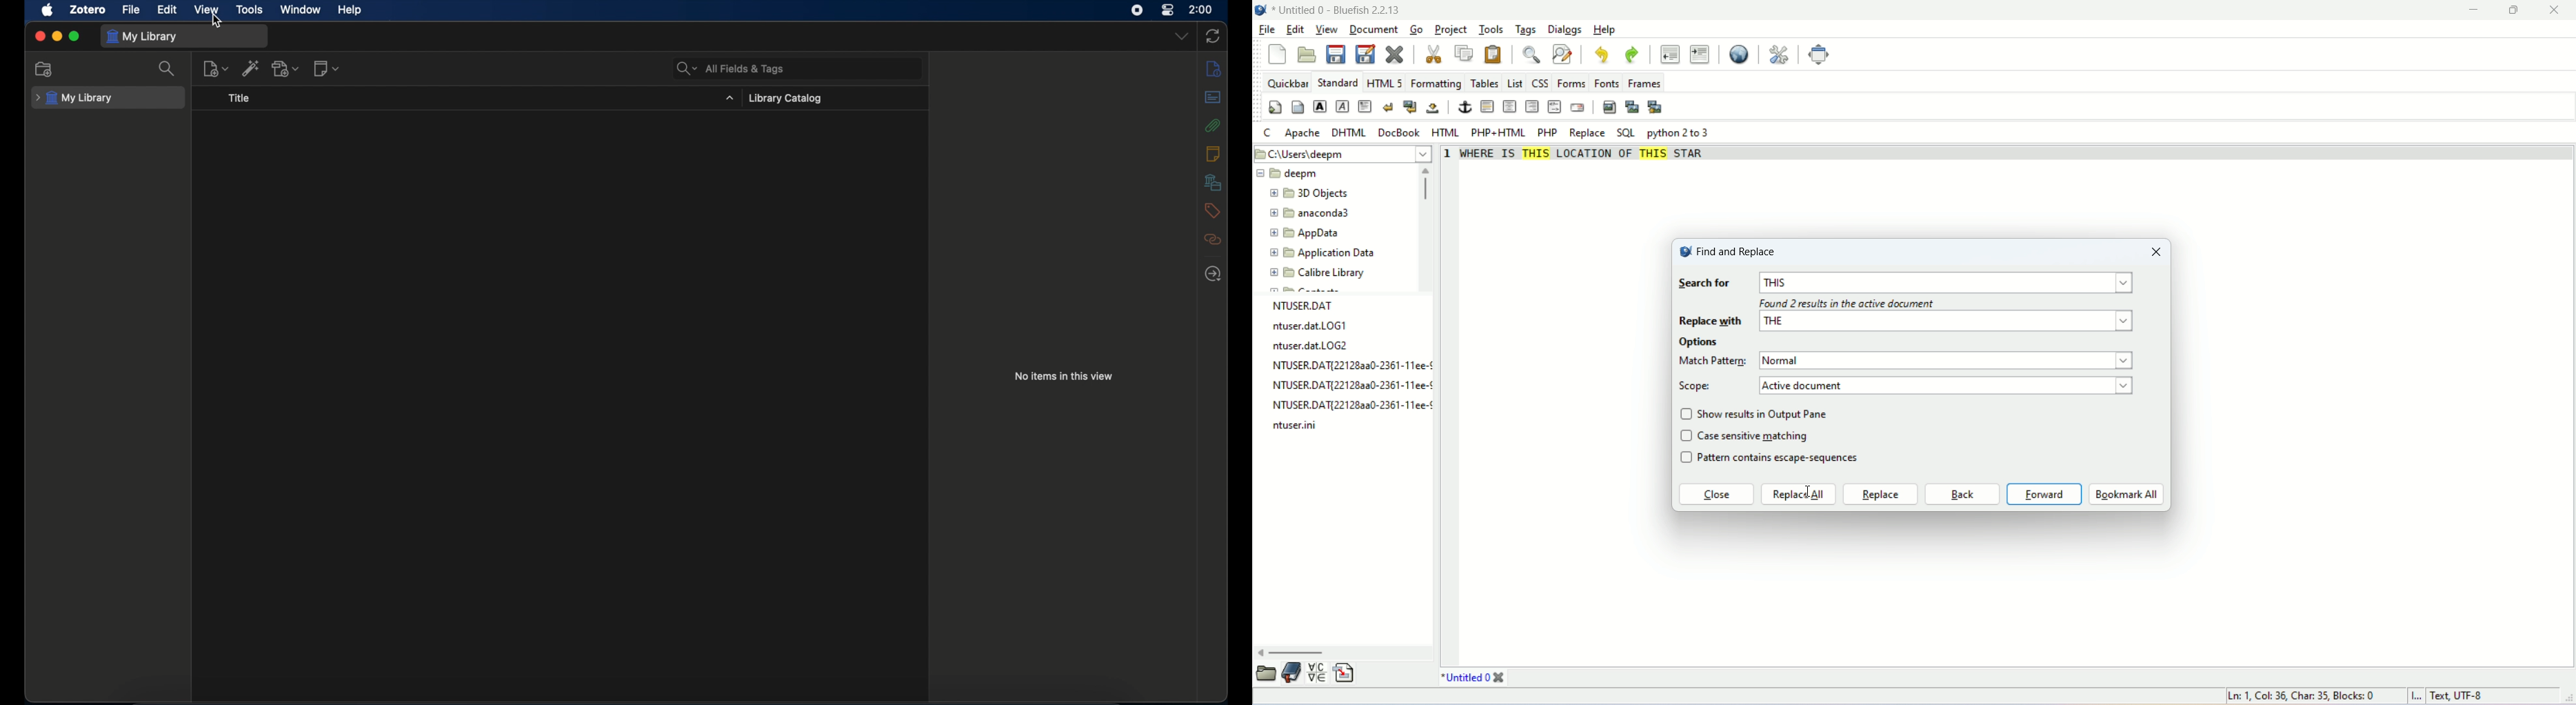 The height and width of the screenshot is (728, 2576). I want to click on apple, so click(48, 10).